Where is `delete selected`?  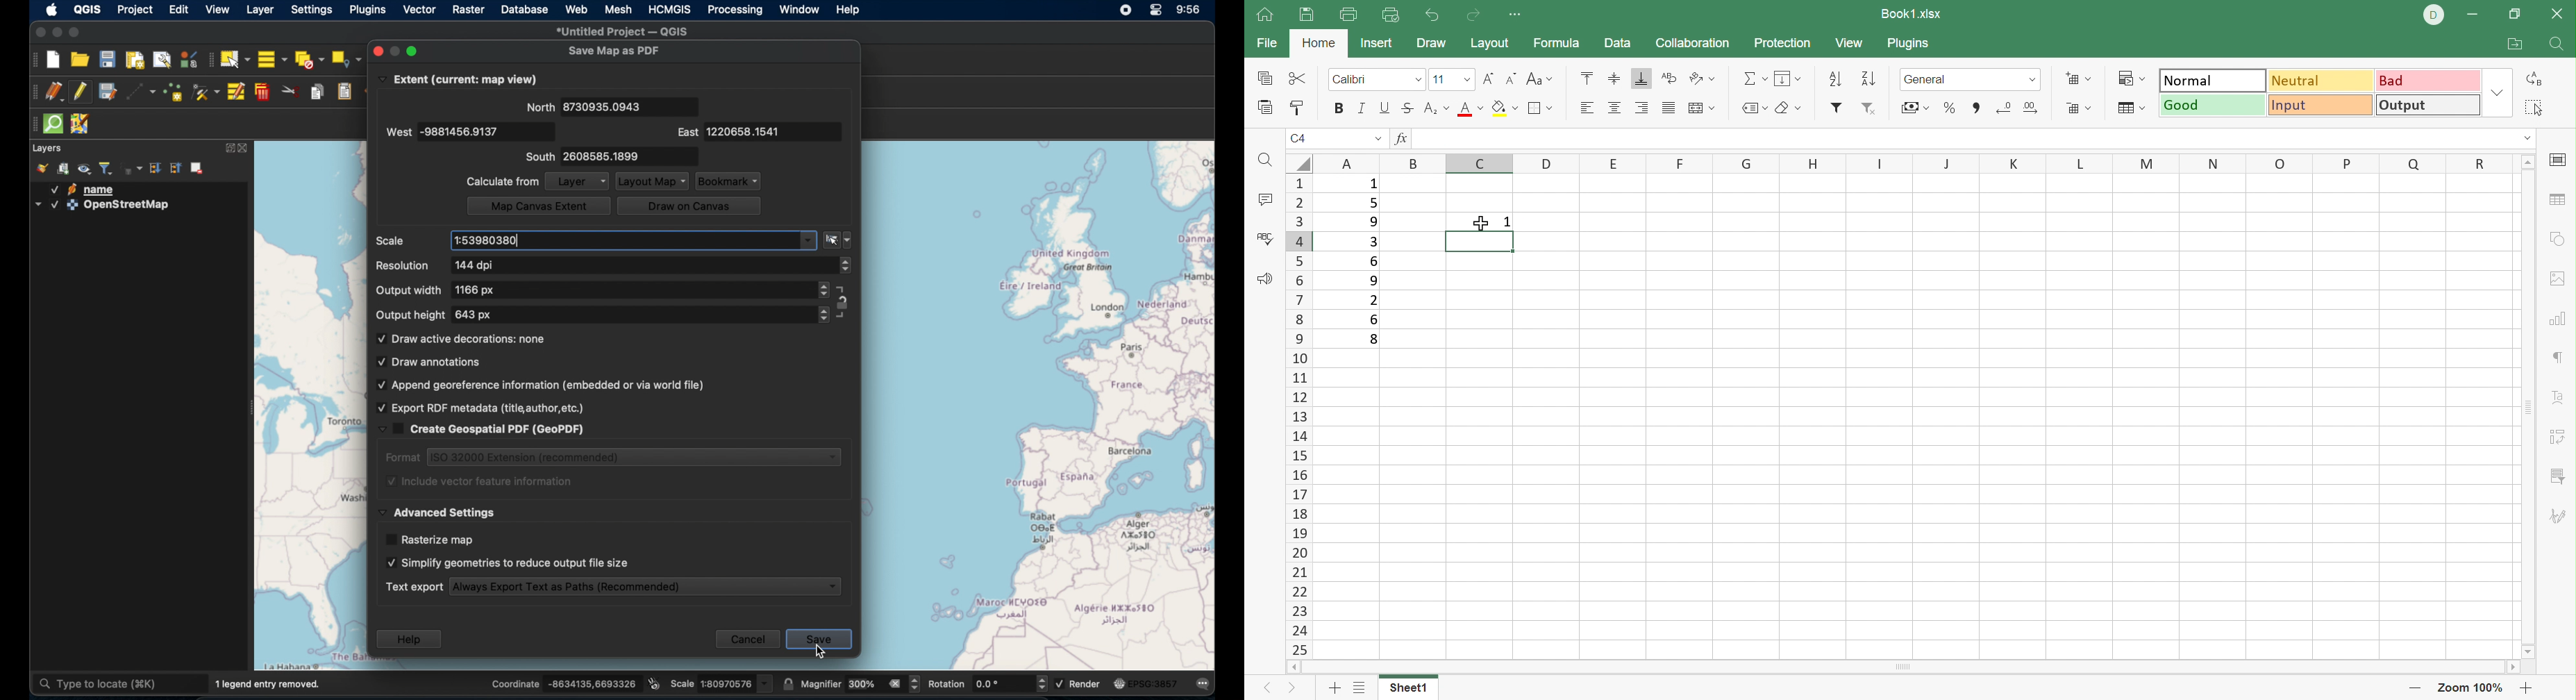
delete selected is located at coordinates (262, 93).